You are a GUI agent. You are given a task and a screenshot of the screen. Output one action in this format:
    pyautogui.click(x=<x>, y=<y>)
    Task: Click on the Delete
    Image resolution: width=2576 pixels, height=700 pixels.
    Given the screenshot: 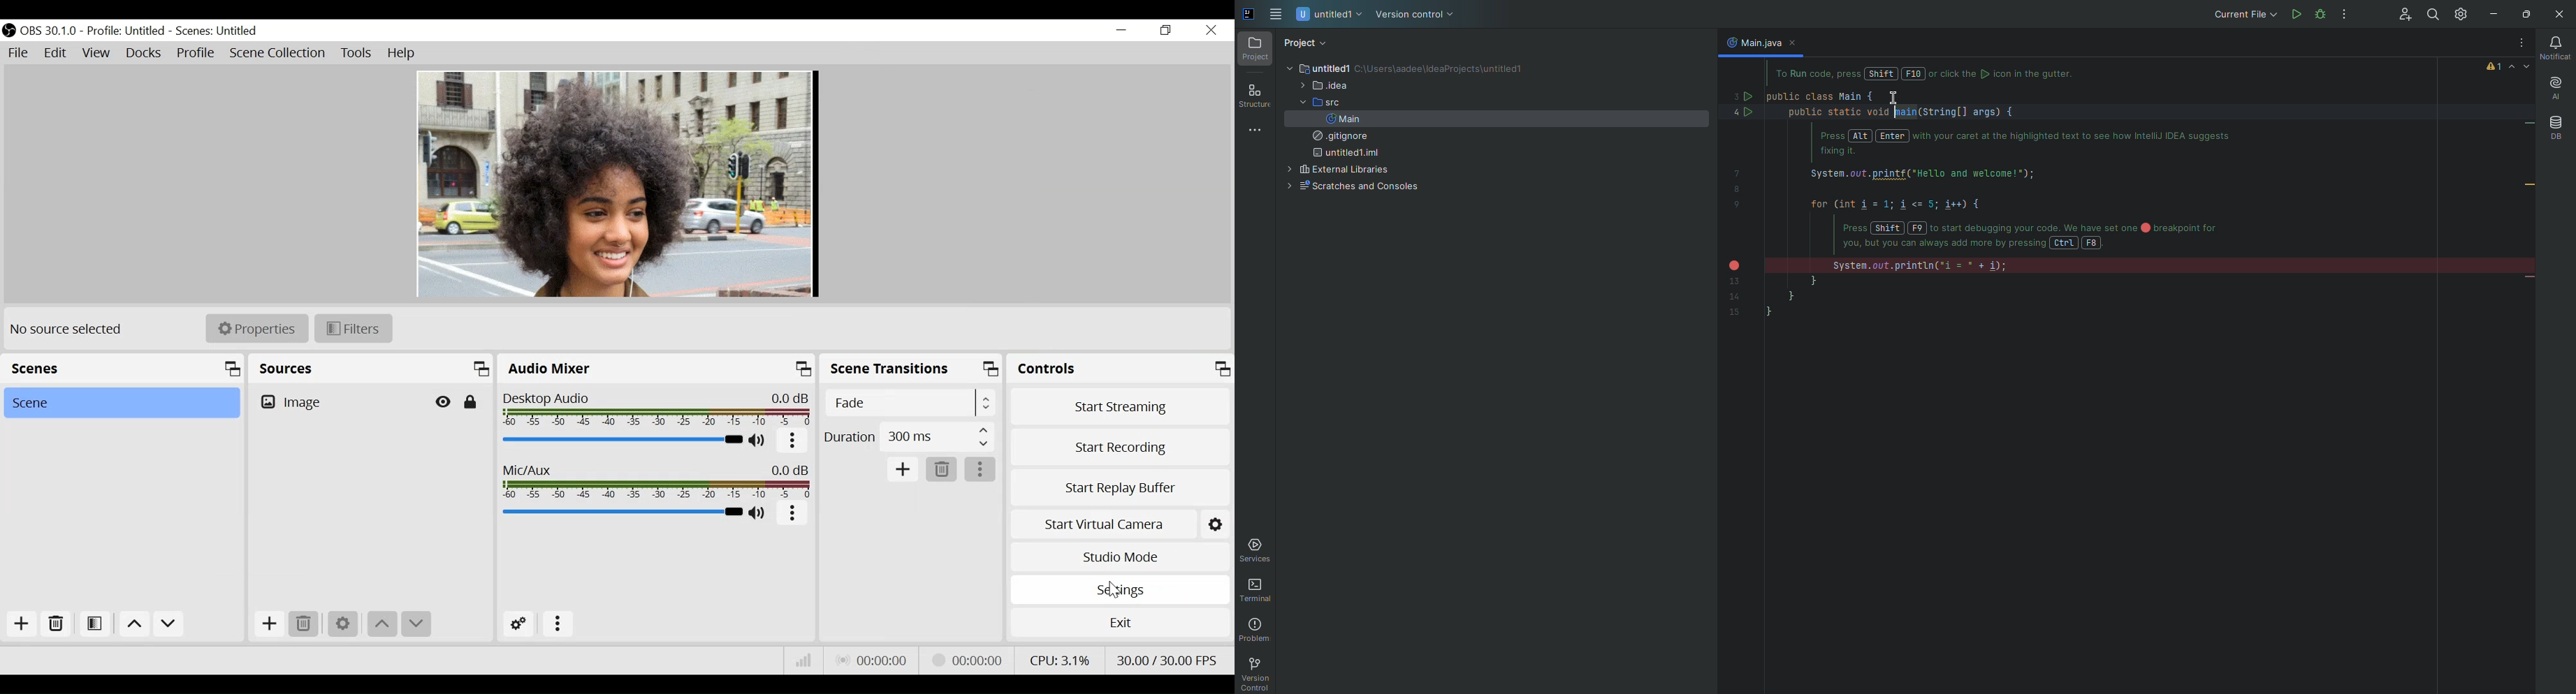 What is the action you would take?
    pyautogui.click(x=57, y=625)
    